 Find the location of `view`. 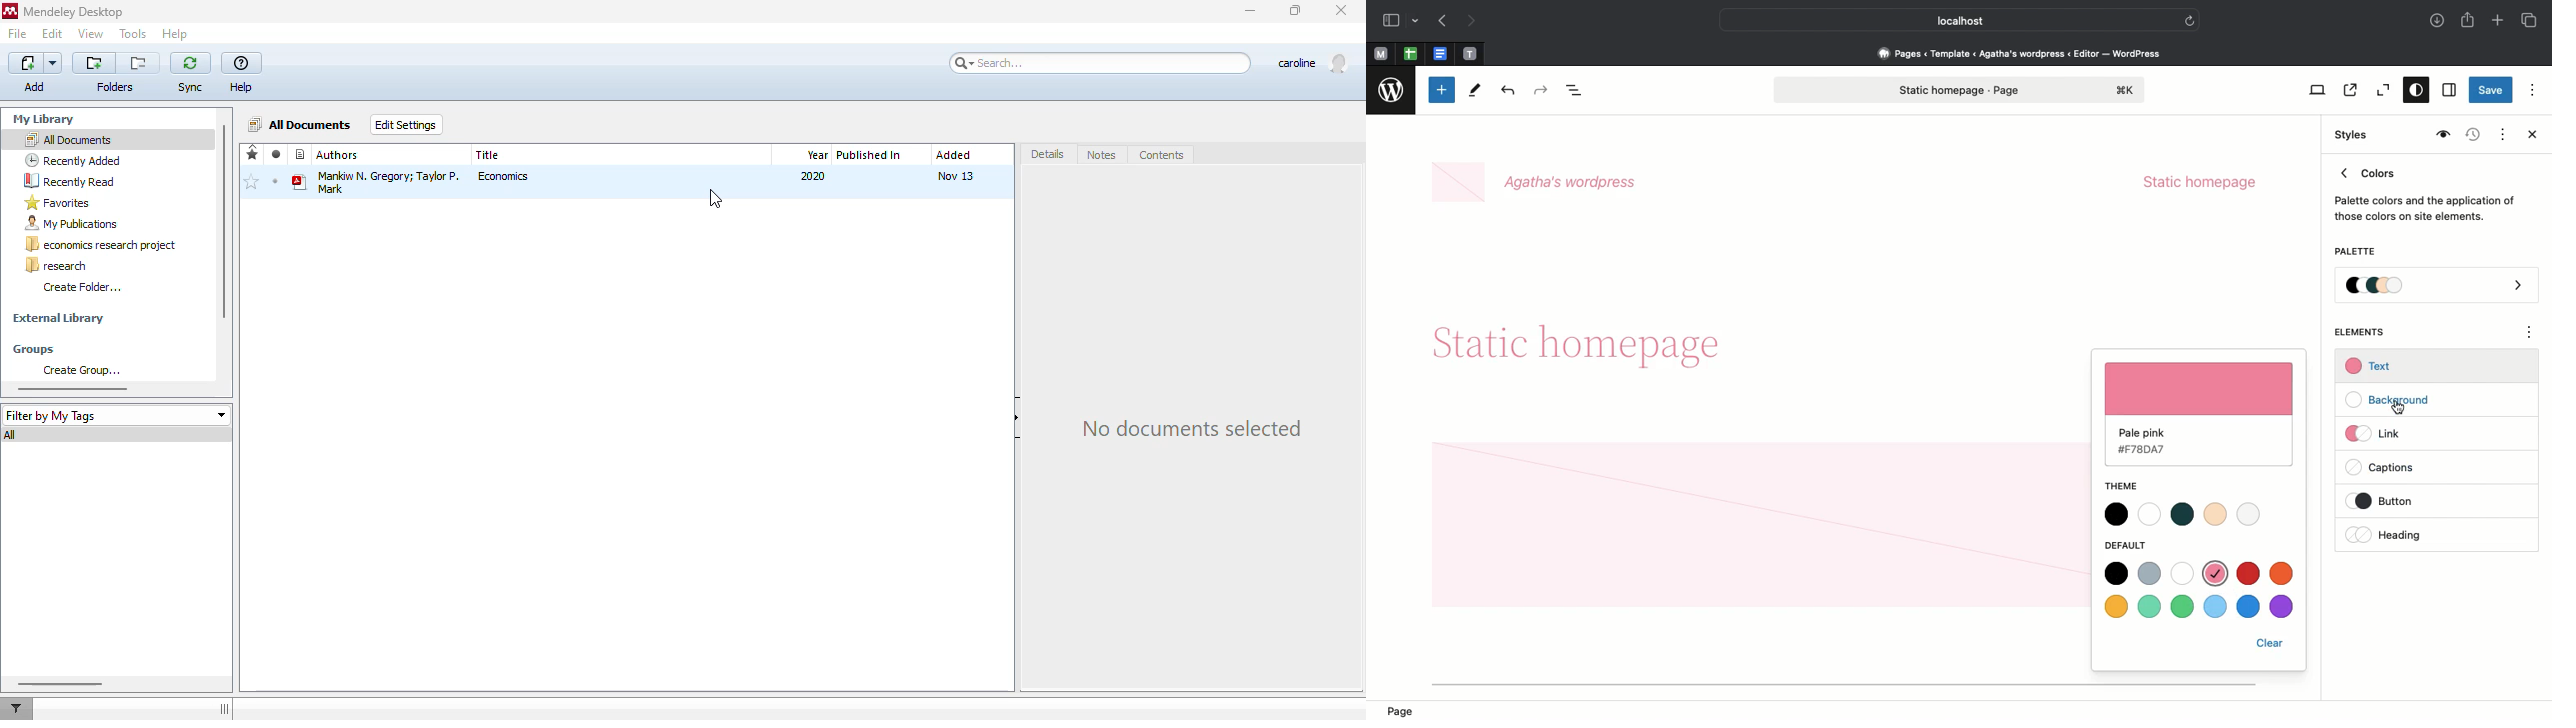

view is located at coordinates (92, 34).